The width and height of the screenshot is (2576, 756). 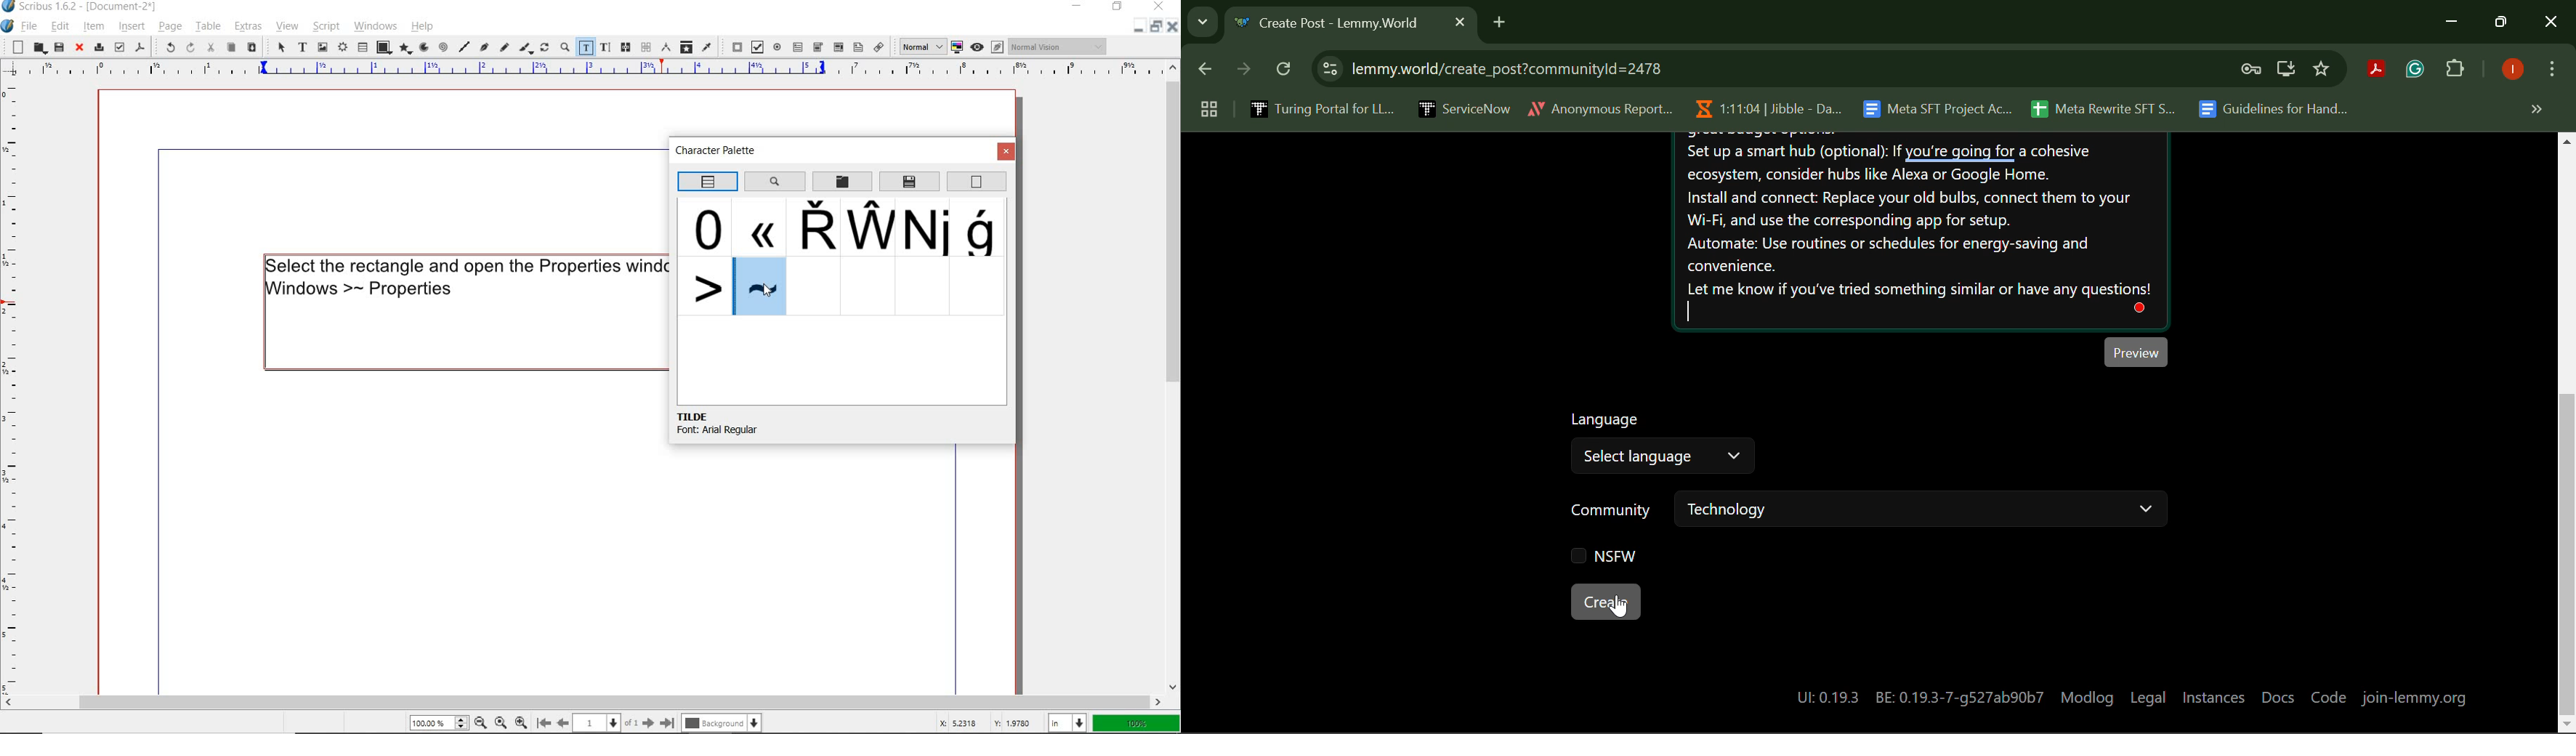 I want to click on spiral, so click(x=443, y=46).